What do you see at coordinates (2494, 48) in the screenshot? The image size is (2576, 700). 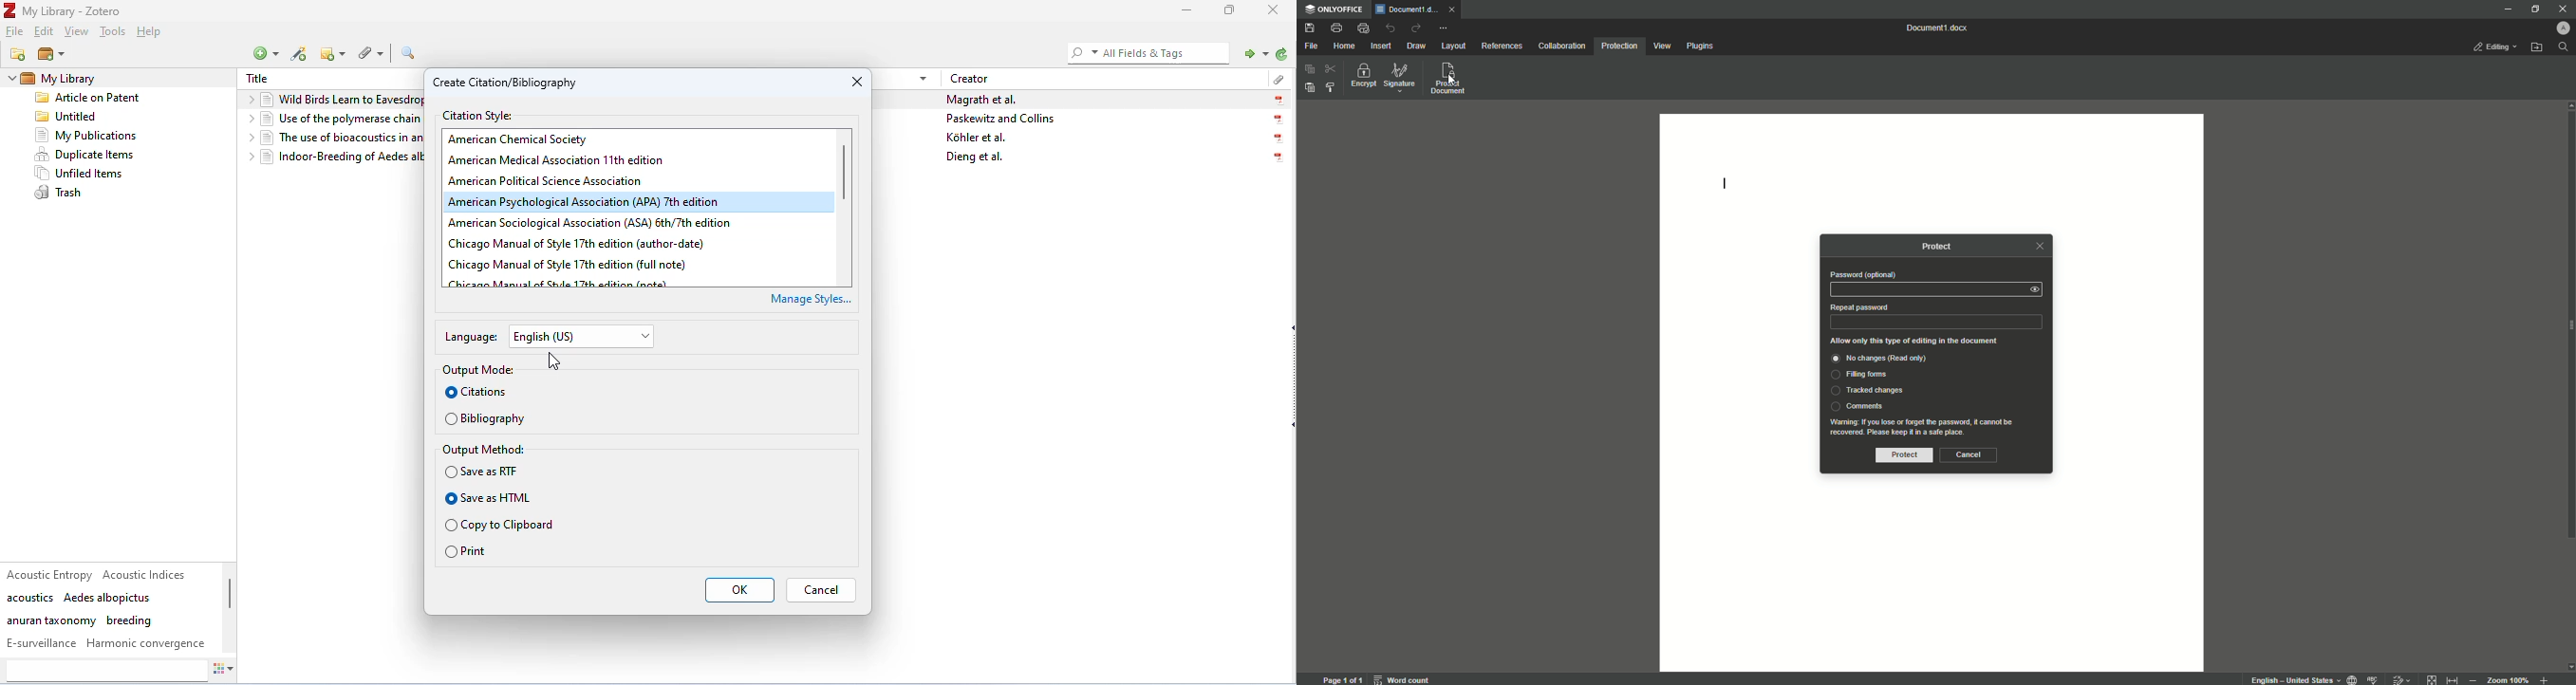 I see `Editing` at bounding box center [2494, 48].